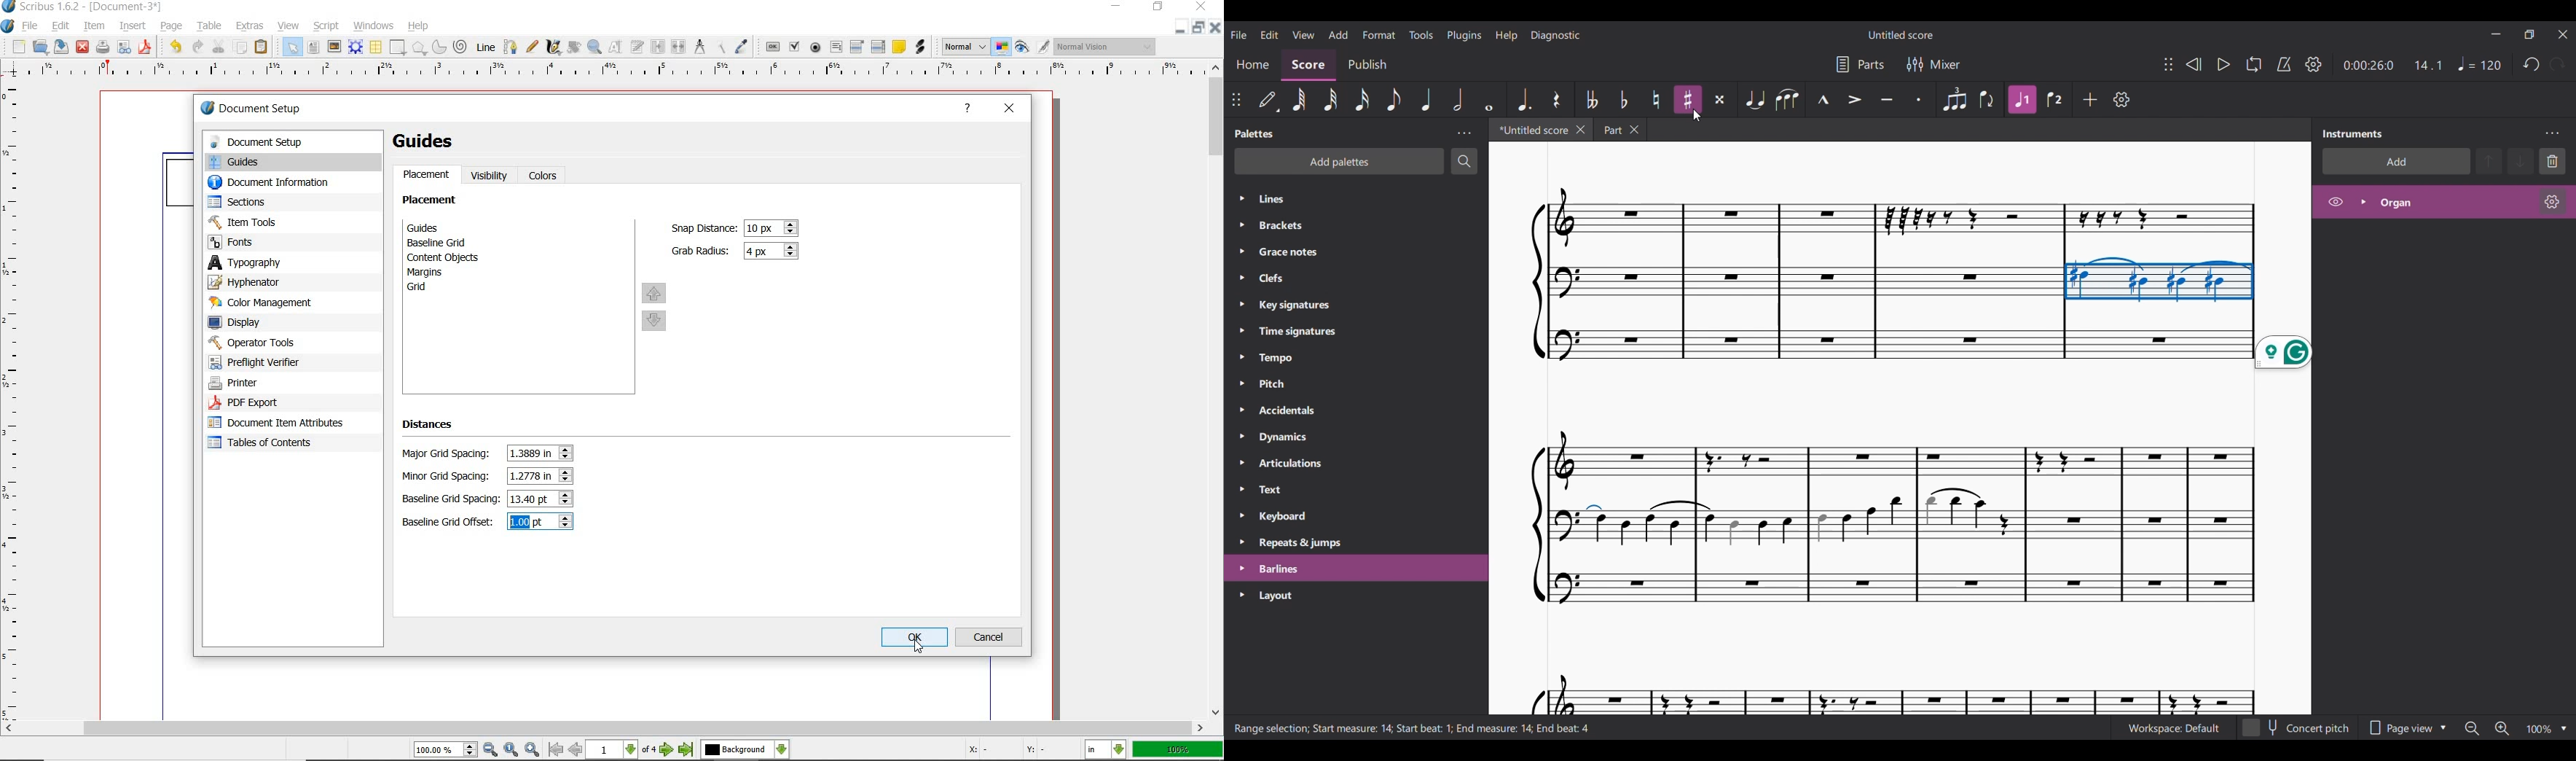 The height and width of the screenshot is (784, 2576). What do you see at coordinates (103, 47) in the screenshot?
I see `print` at bounding box center [103, 47].